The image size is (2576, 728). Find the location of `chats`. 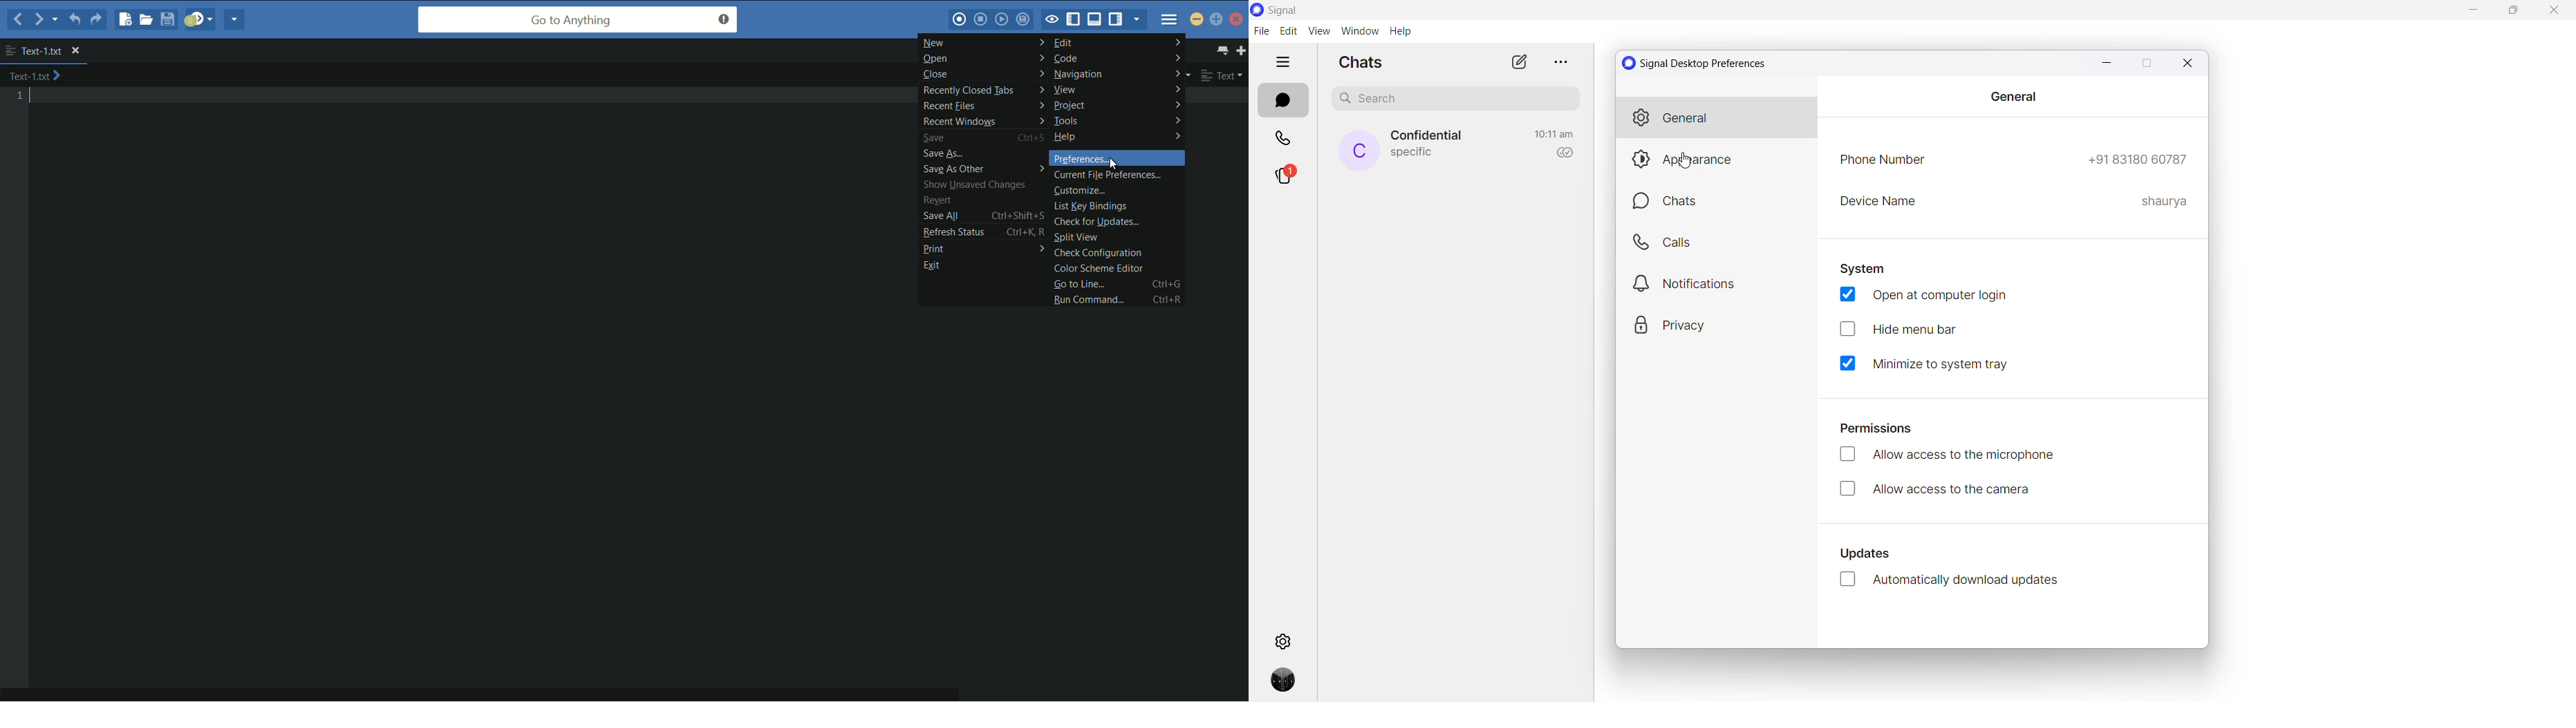

chats is located at coordinates (1282, 101).